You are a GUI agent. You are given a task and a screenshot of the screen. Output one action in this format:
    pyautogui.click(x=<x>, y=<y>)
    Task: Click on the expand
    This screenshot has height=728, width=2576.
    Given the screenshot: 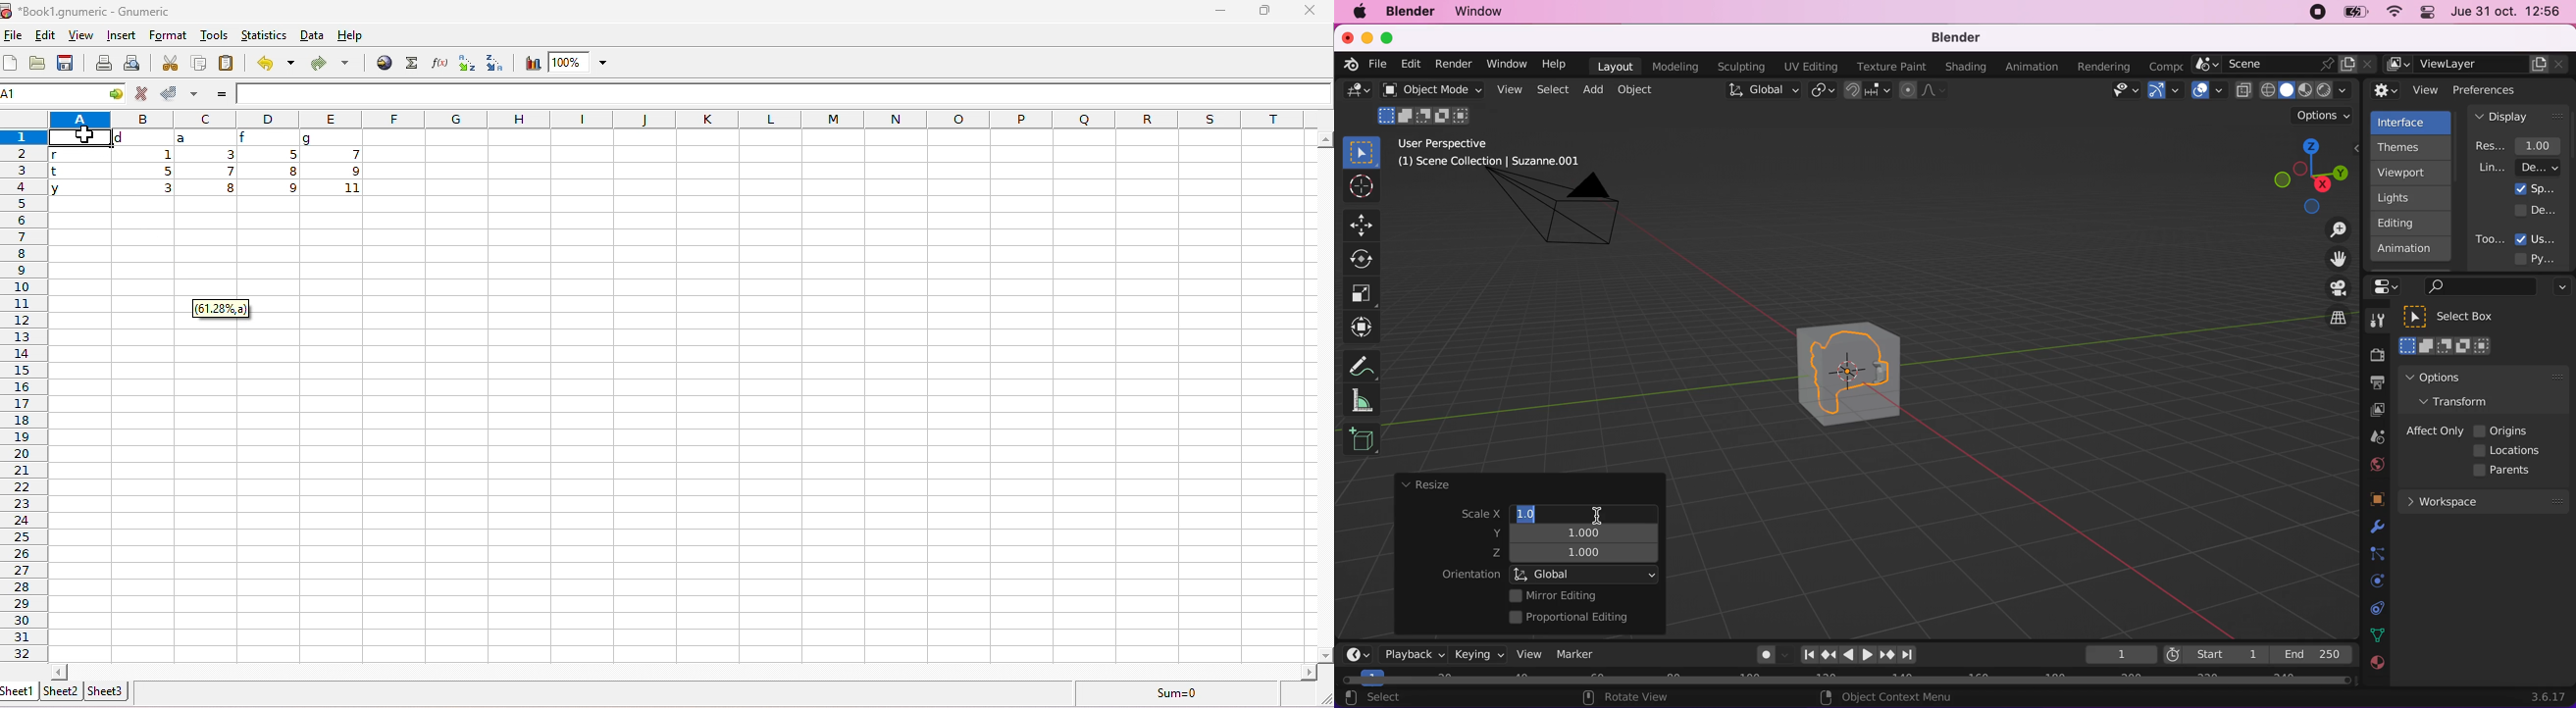 What is the action you would take?
    pyautogui.click(x=1319, y=697)
    